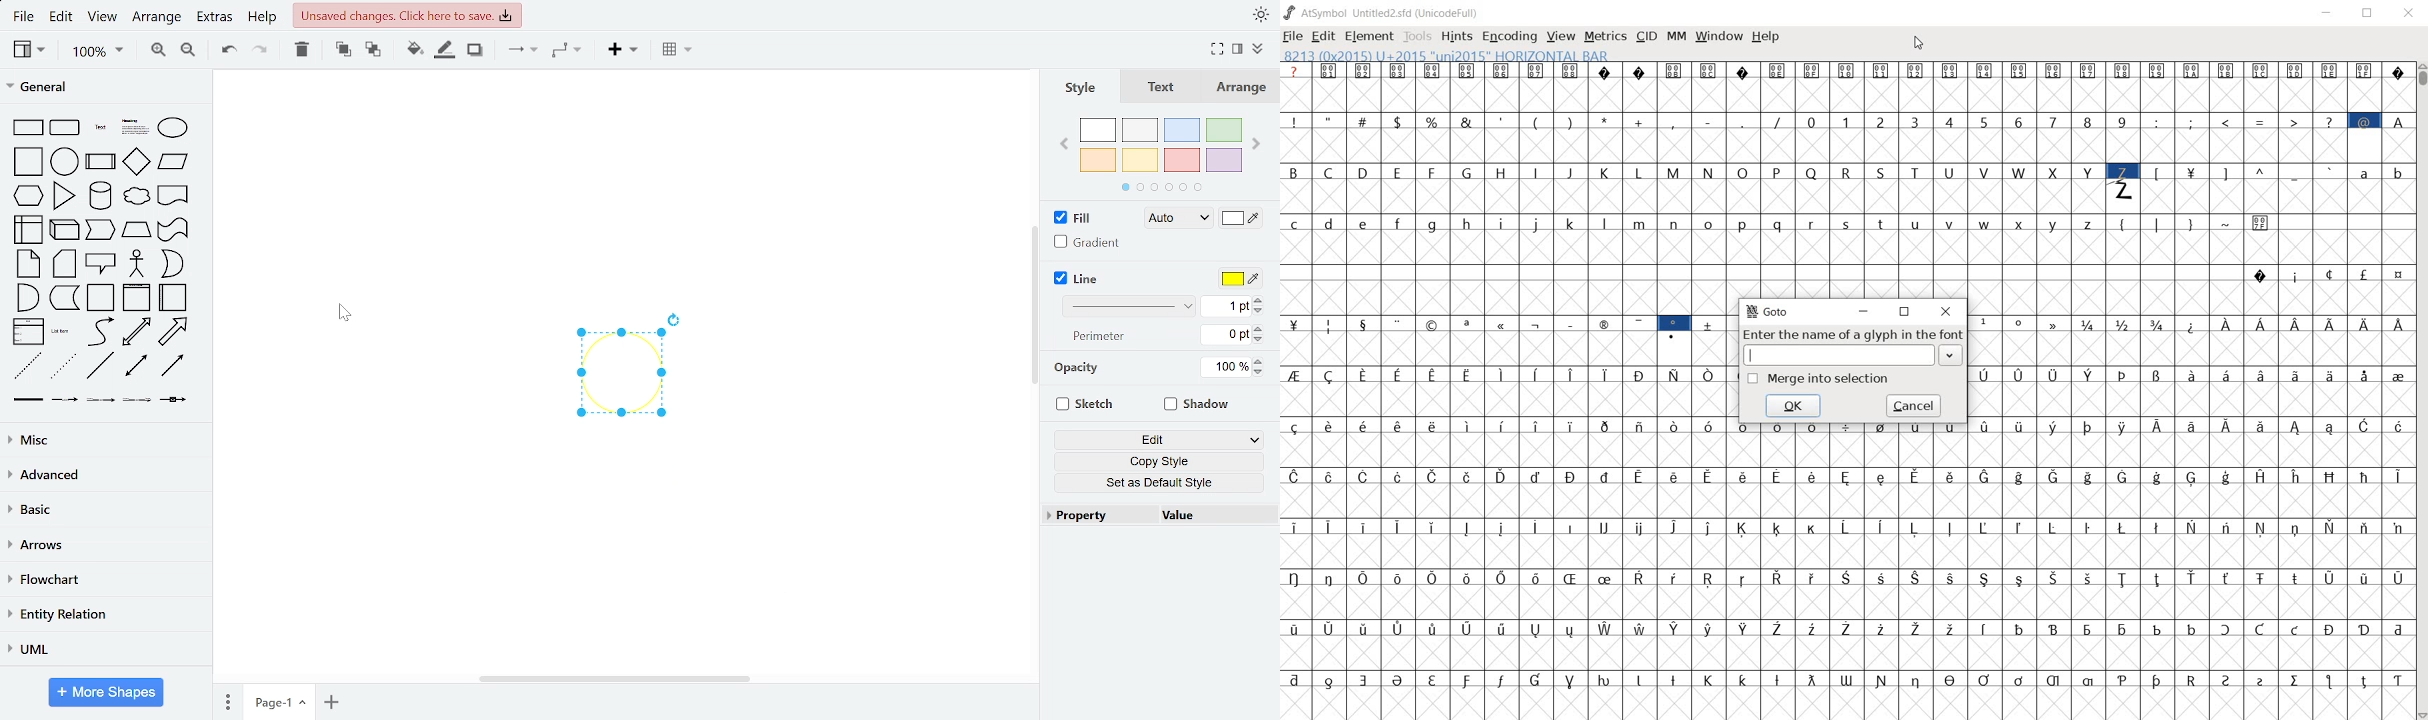  I want to click on glyph characters, so click(2191, 388).